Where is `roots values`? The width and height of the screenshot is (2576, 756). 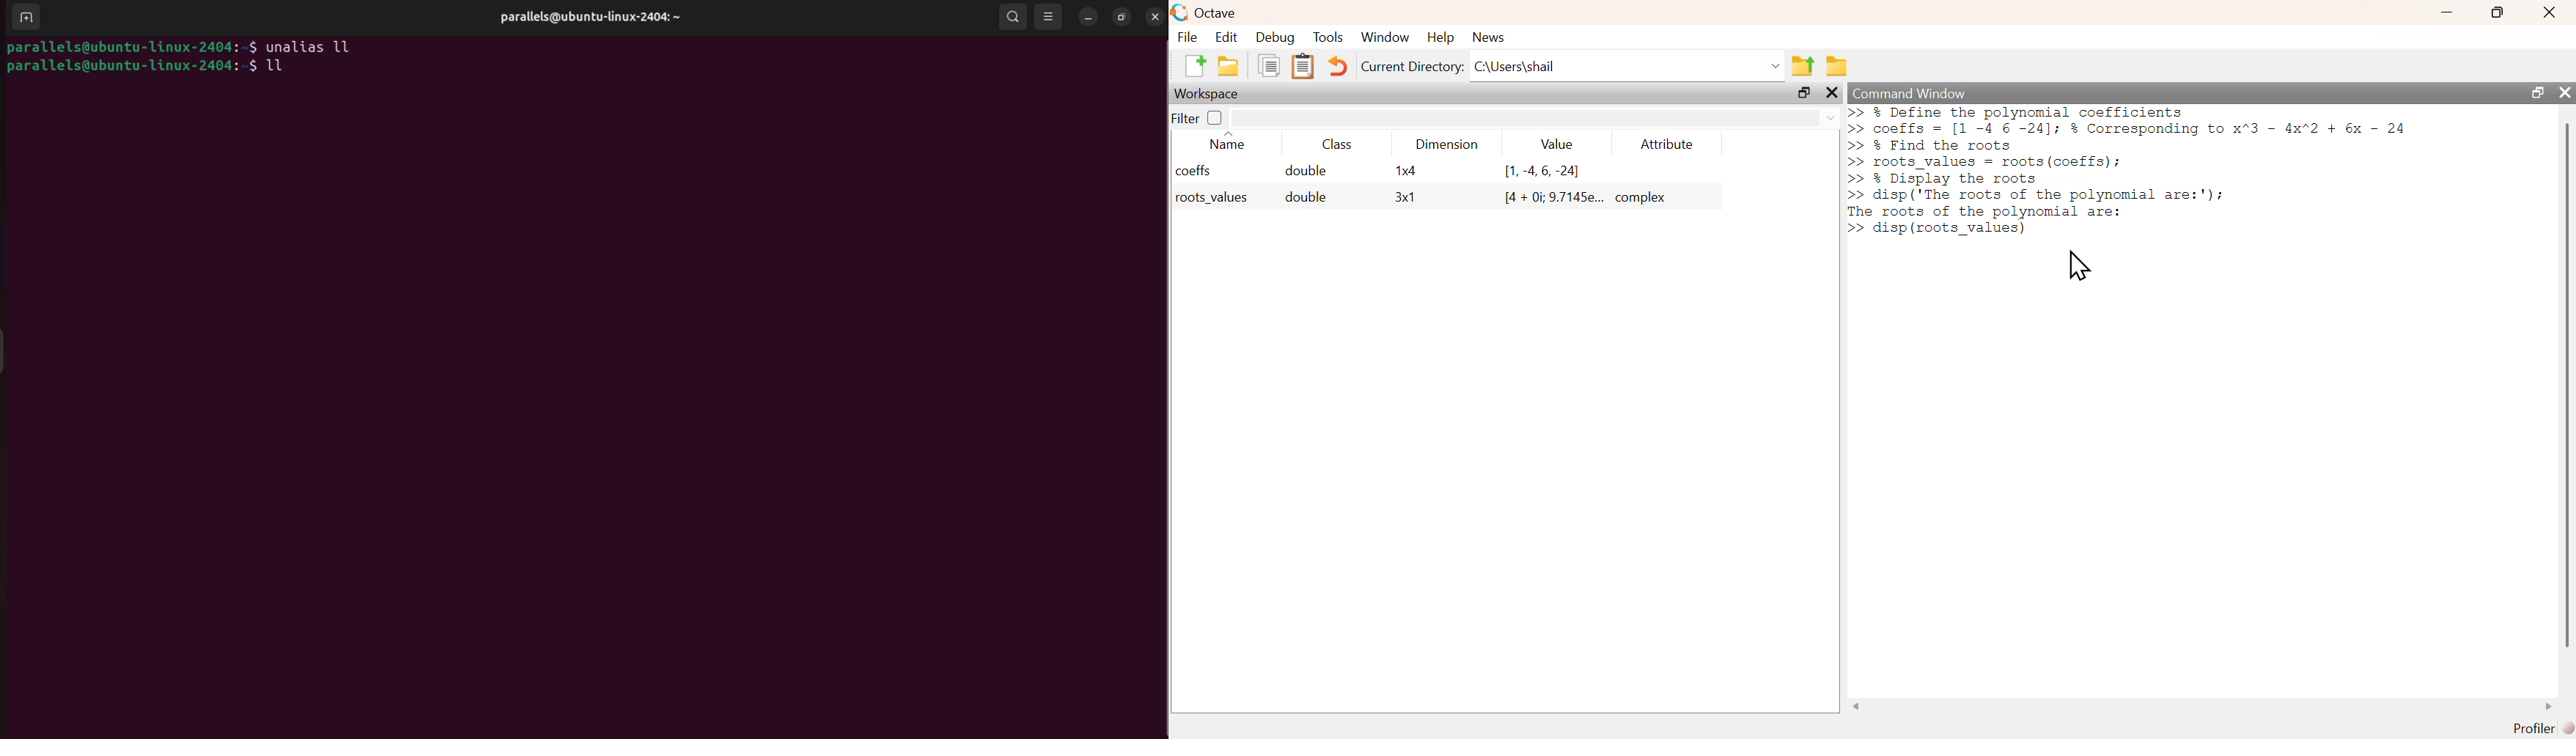 roots values is located at coordinates (1208, 198).